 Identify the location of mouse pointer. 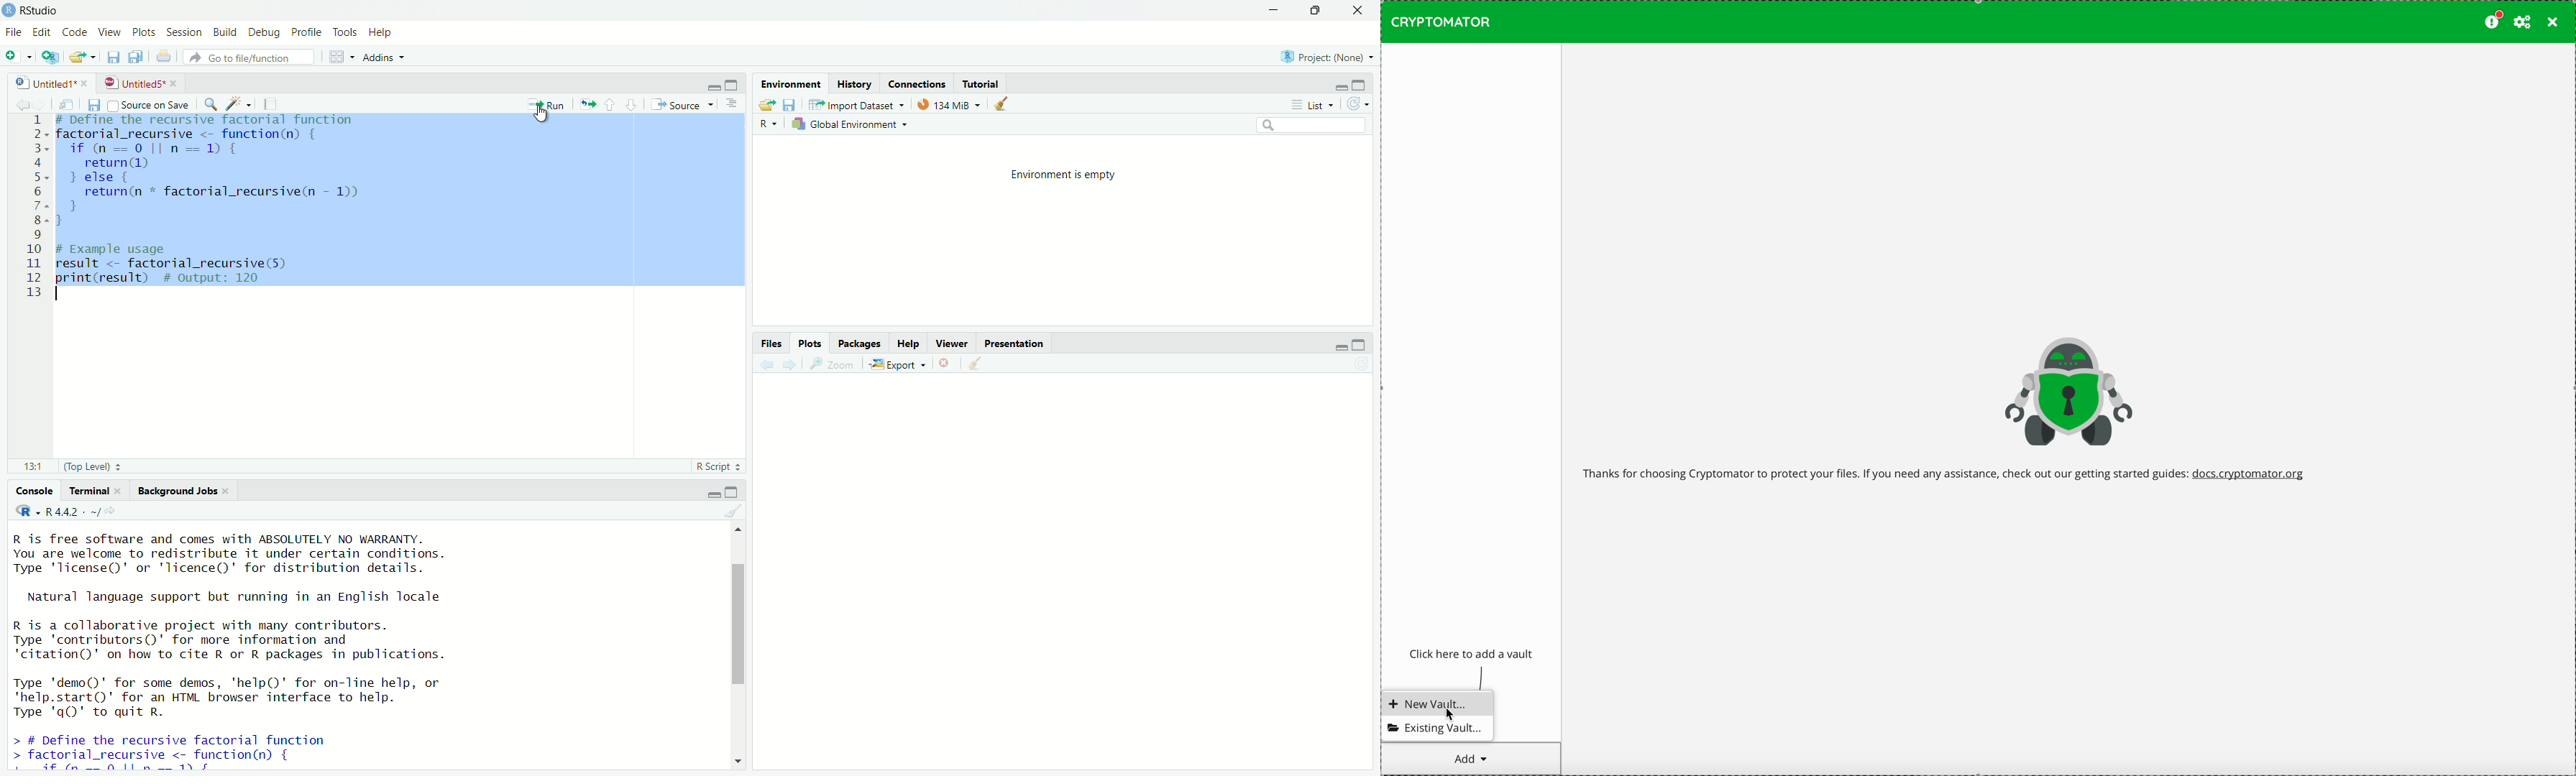
(1453, 715).